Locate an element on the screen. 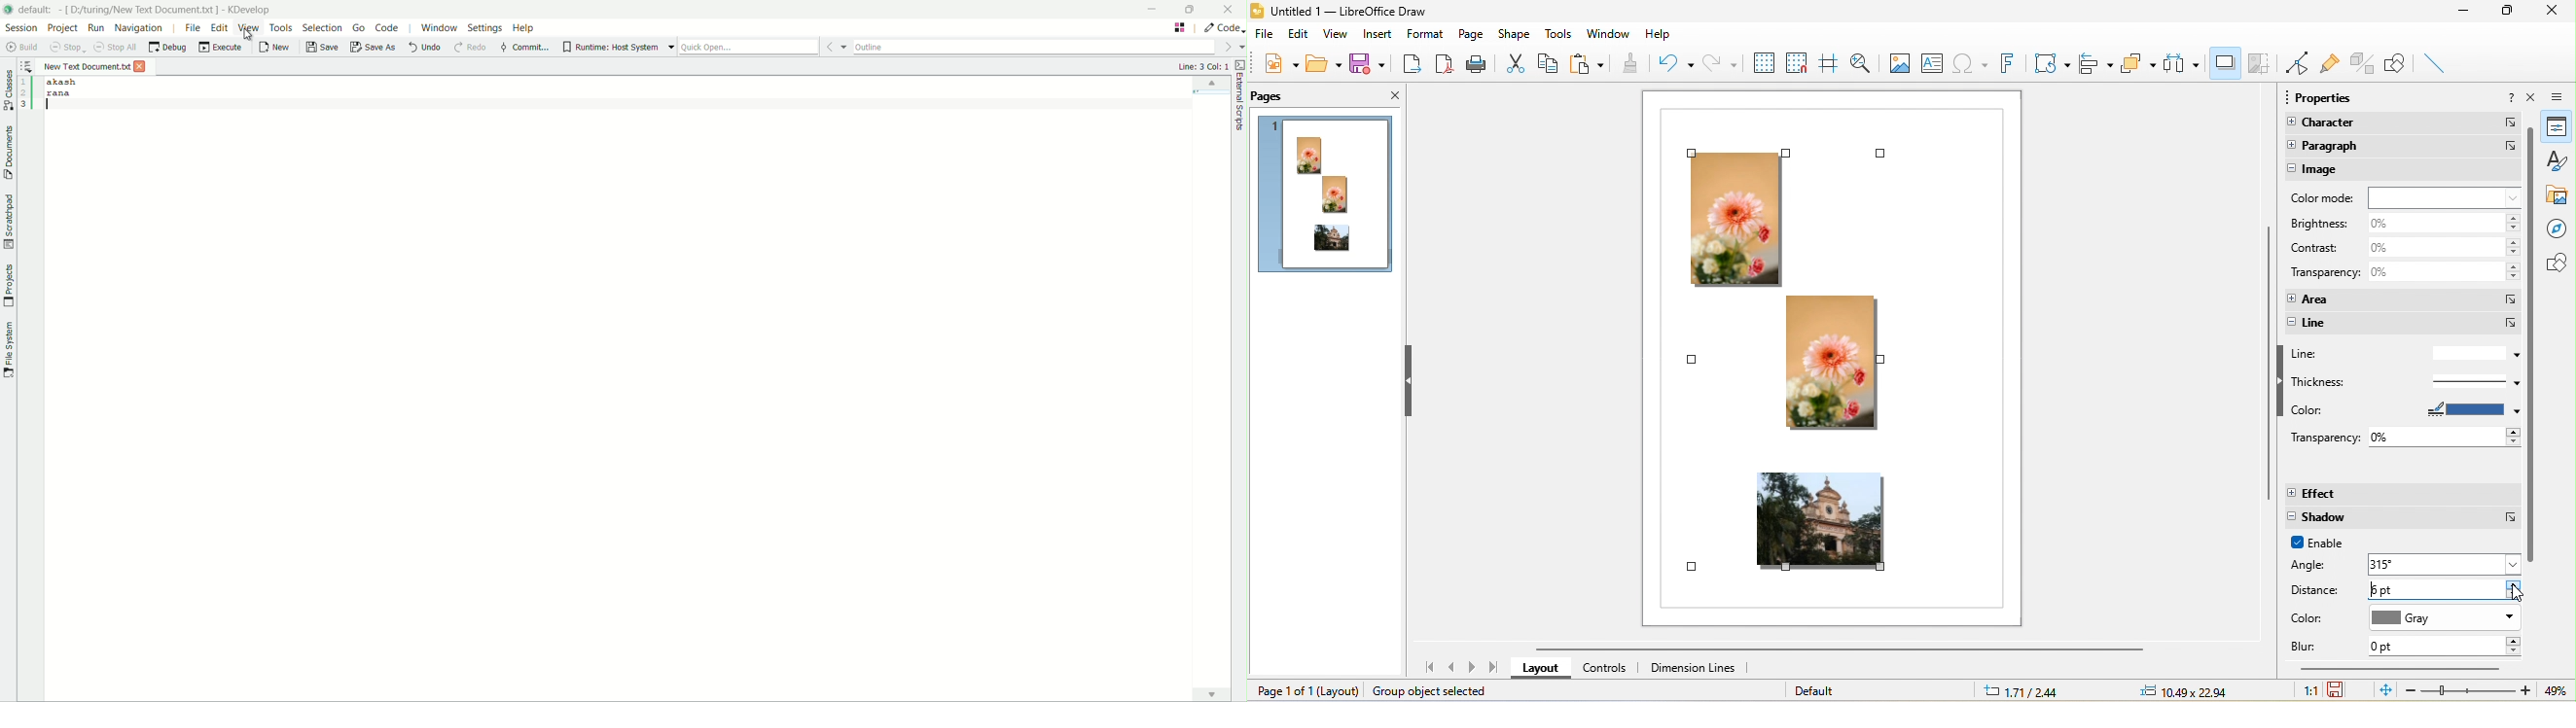 The image size is (2576, 728). paste is located at coordinates (1589, 64).